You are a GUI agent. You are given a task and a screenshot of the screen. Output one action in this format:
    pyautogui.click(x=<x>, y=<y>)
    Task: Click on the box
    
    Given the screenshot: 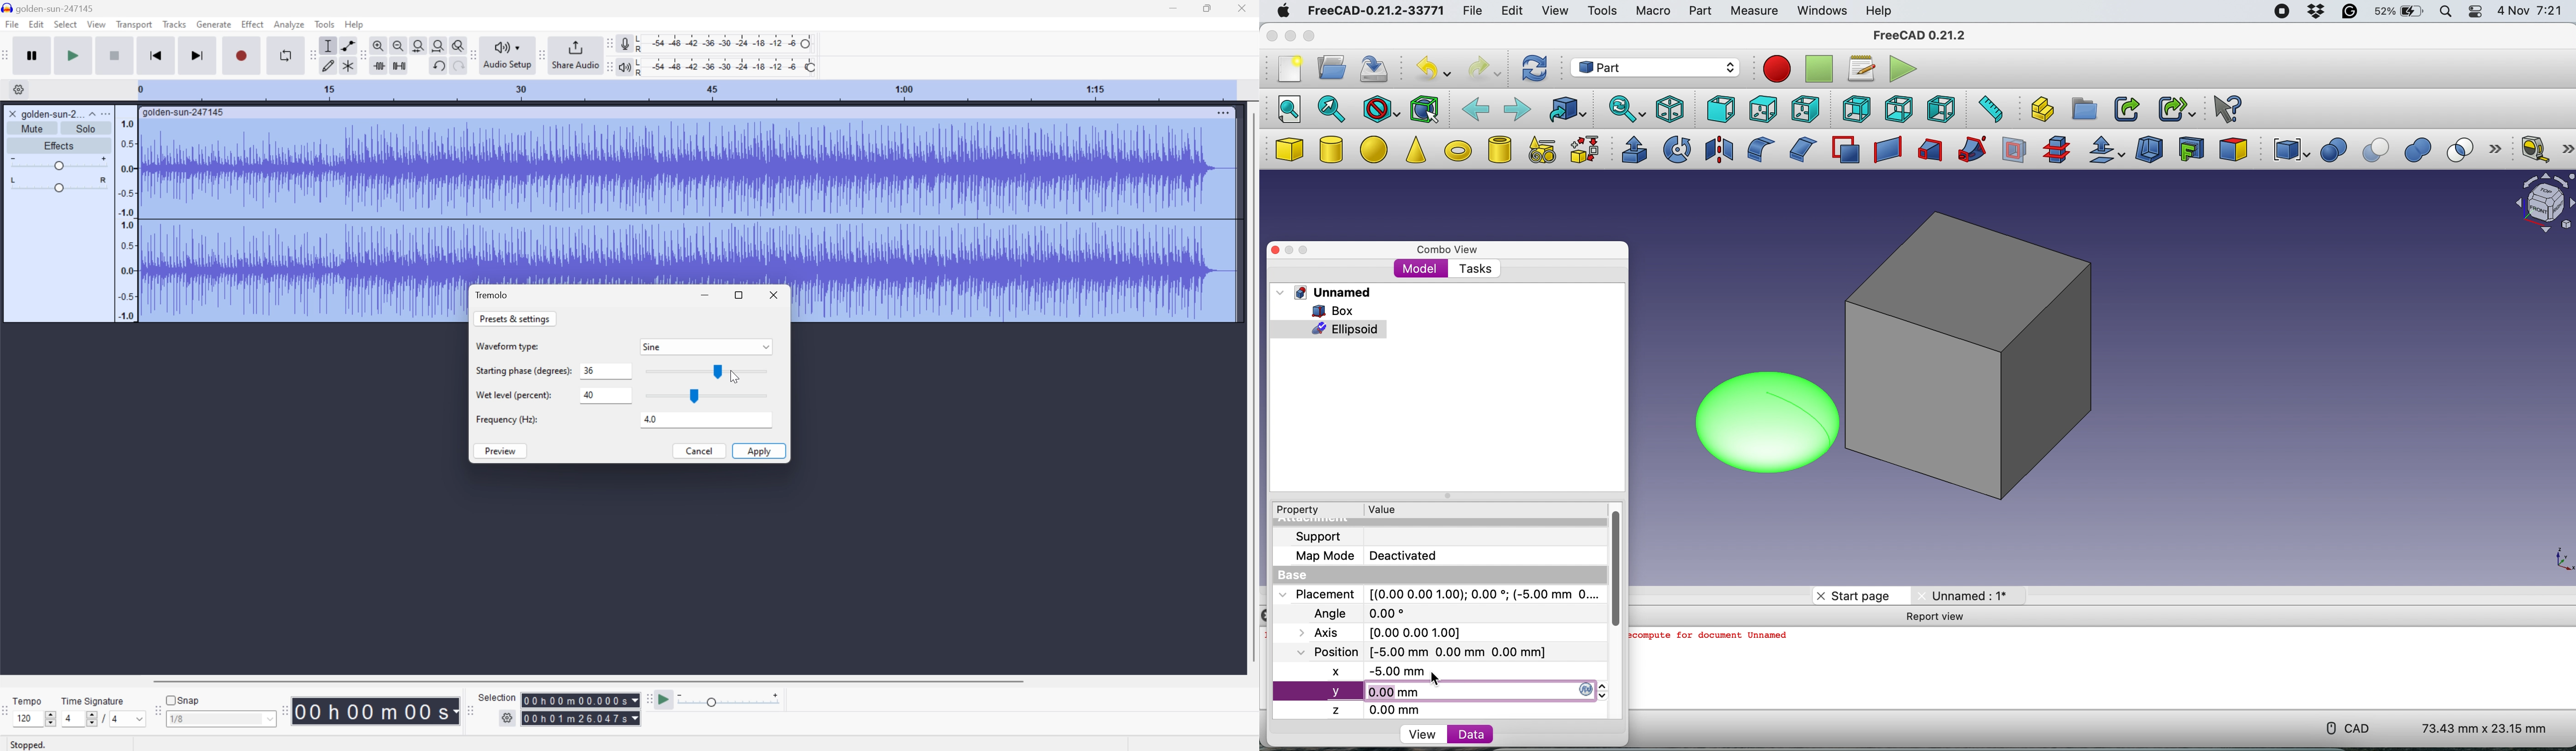 What is the action you would take?
    pyautogui.click(x=1289, y=150)
    